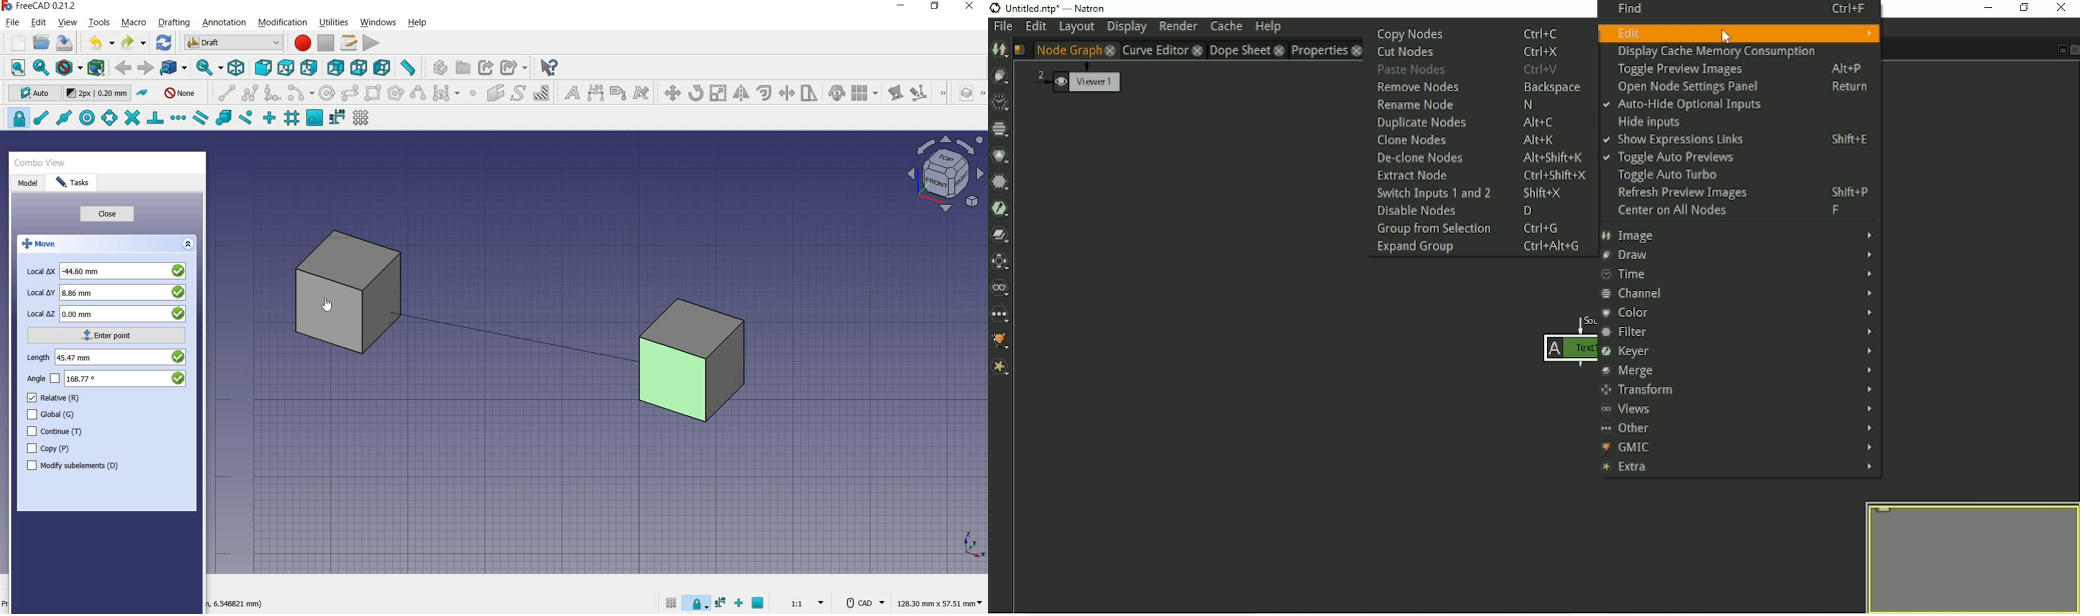  What do you see at coordinates (742, 93) in the screenshot?
I see `mirror` at bounding box center [742, 93].